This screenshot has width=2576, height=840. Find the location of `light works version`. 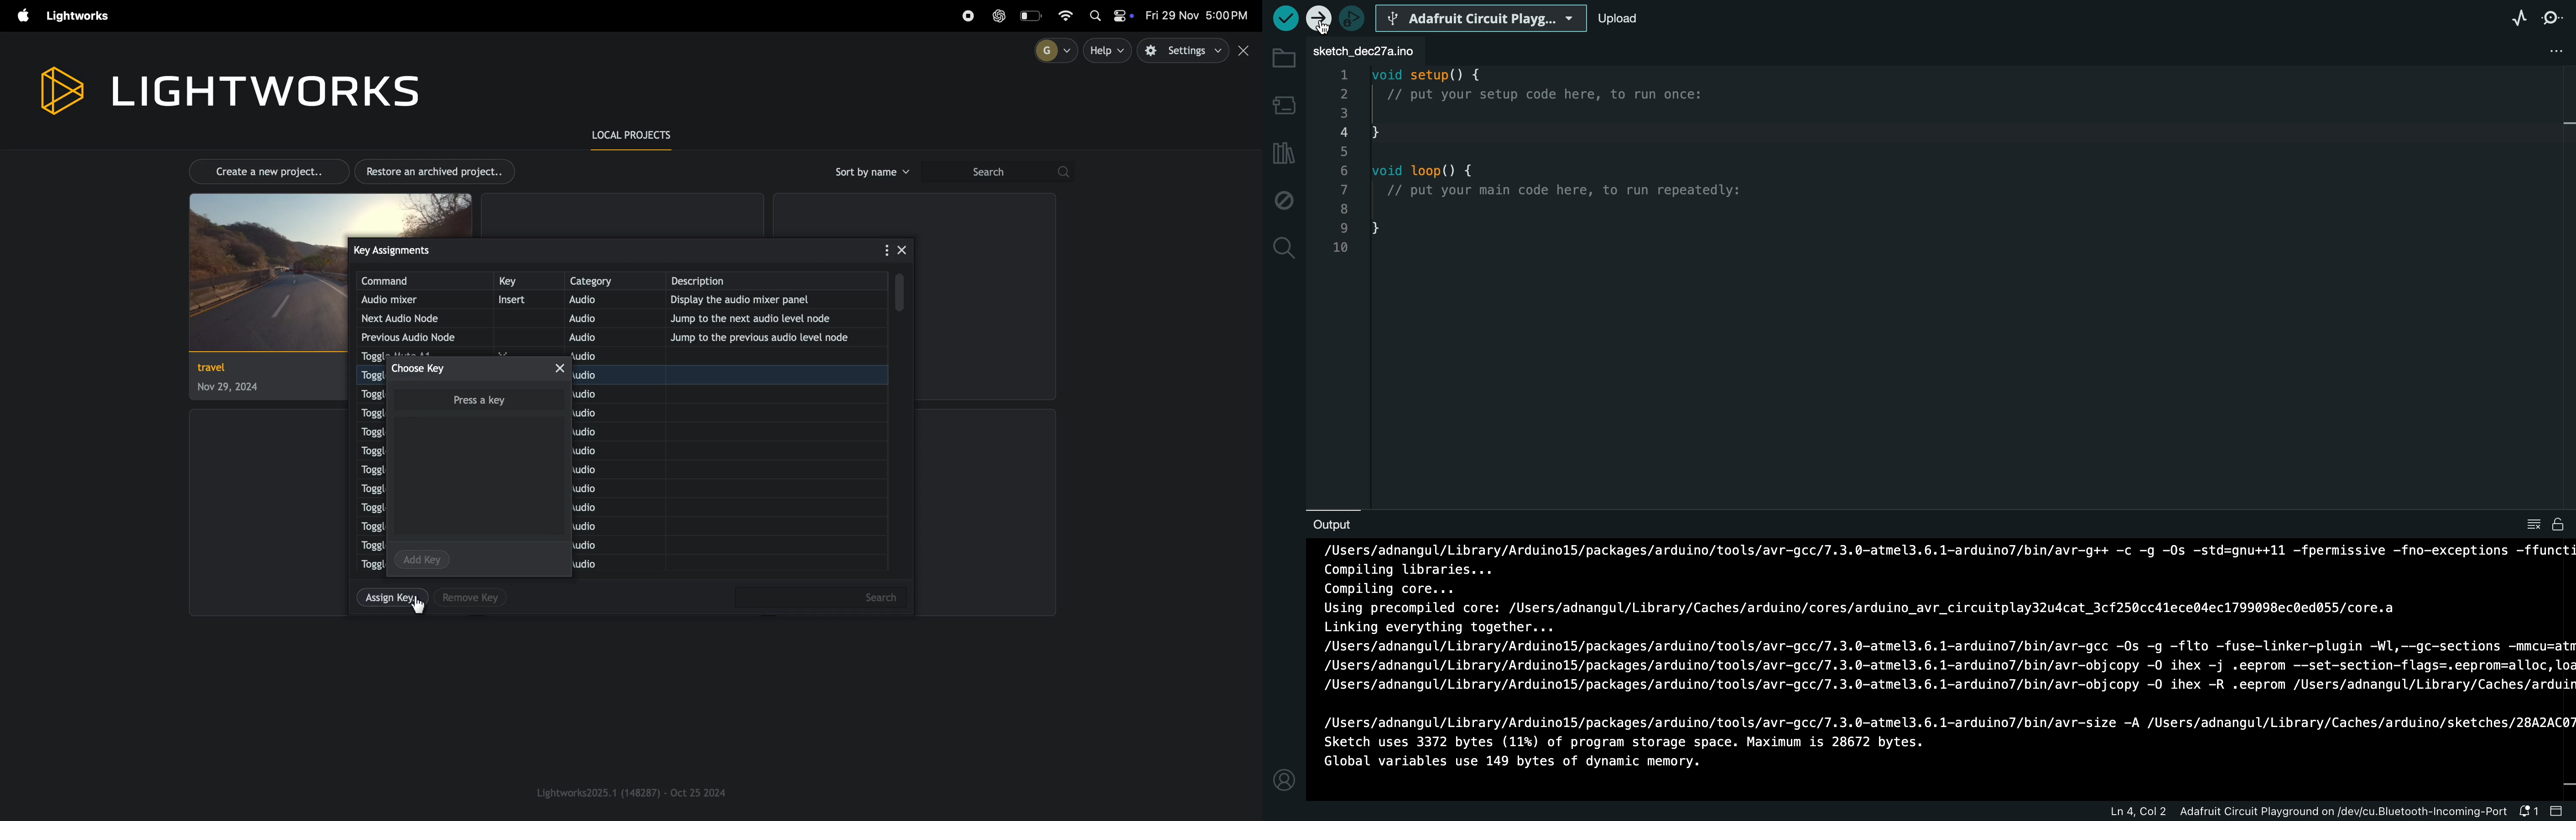

light works version is located at coordinates (633, 792).